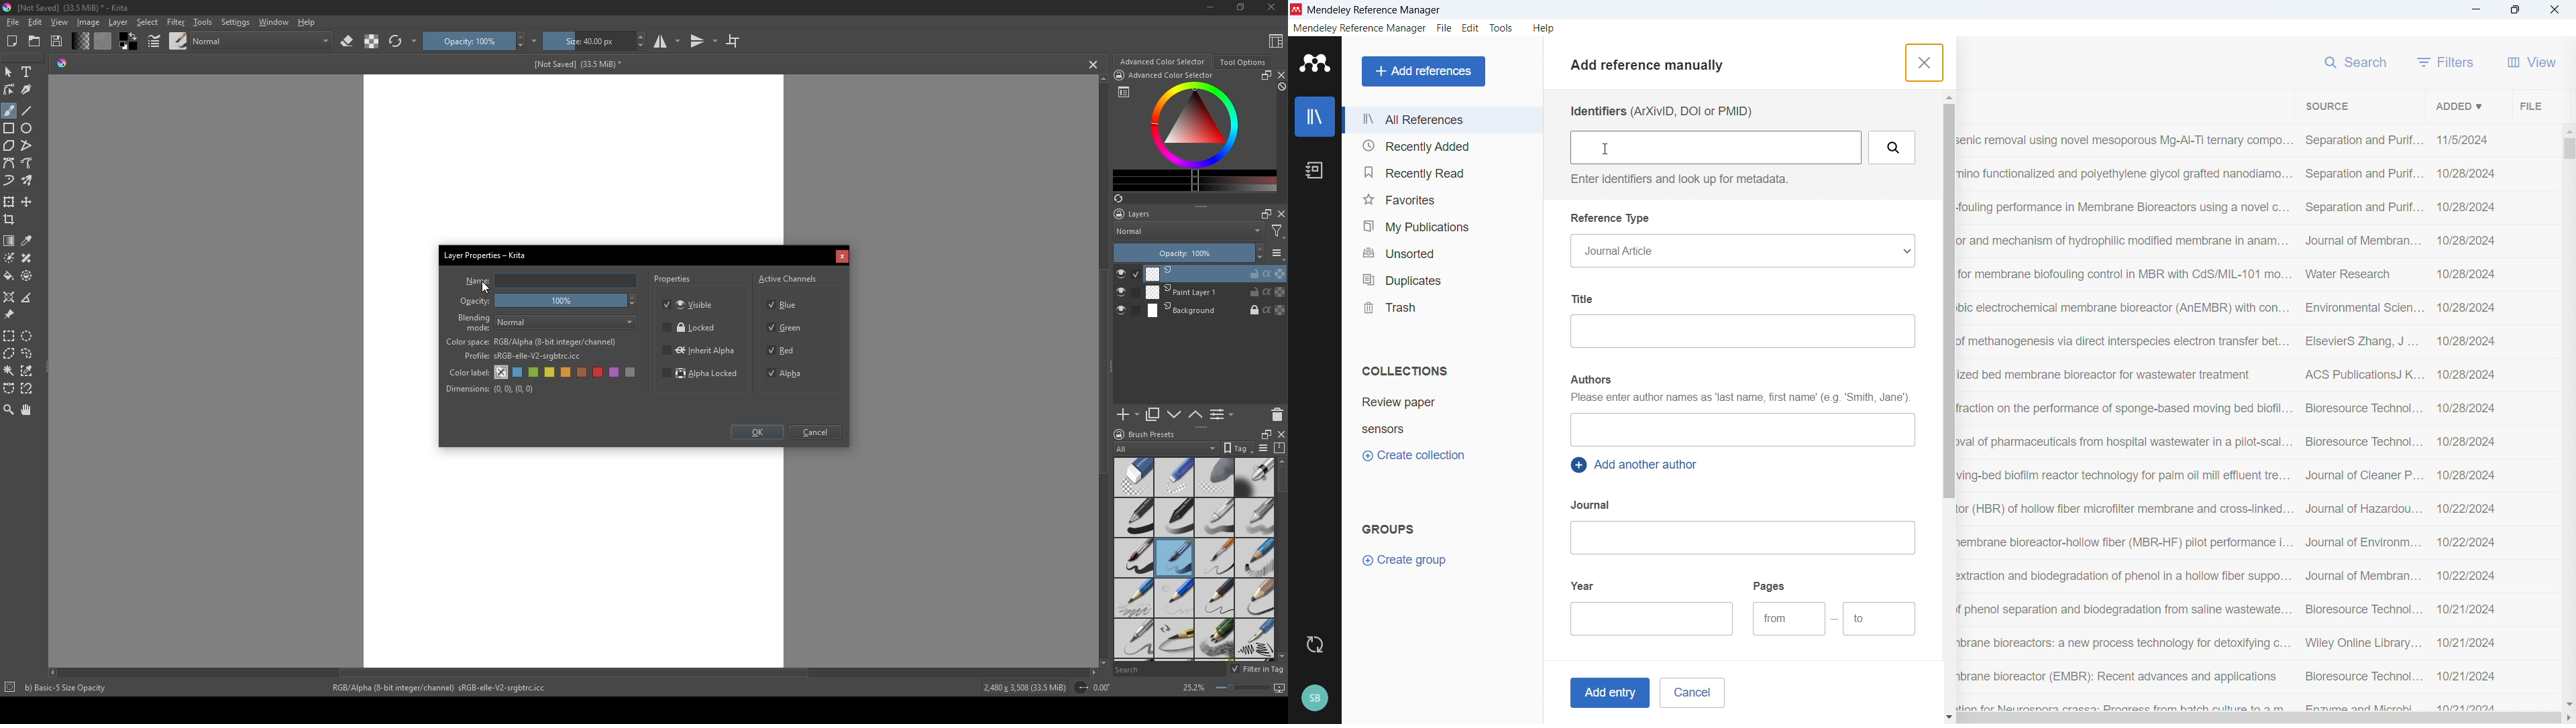 This screenshot has width=2576, height=728. Describe the element at coordinates (1215, 274) in the screenshot. I see `Print Layer 2` at that location.